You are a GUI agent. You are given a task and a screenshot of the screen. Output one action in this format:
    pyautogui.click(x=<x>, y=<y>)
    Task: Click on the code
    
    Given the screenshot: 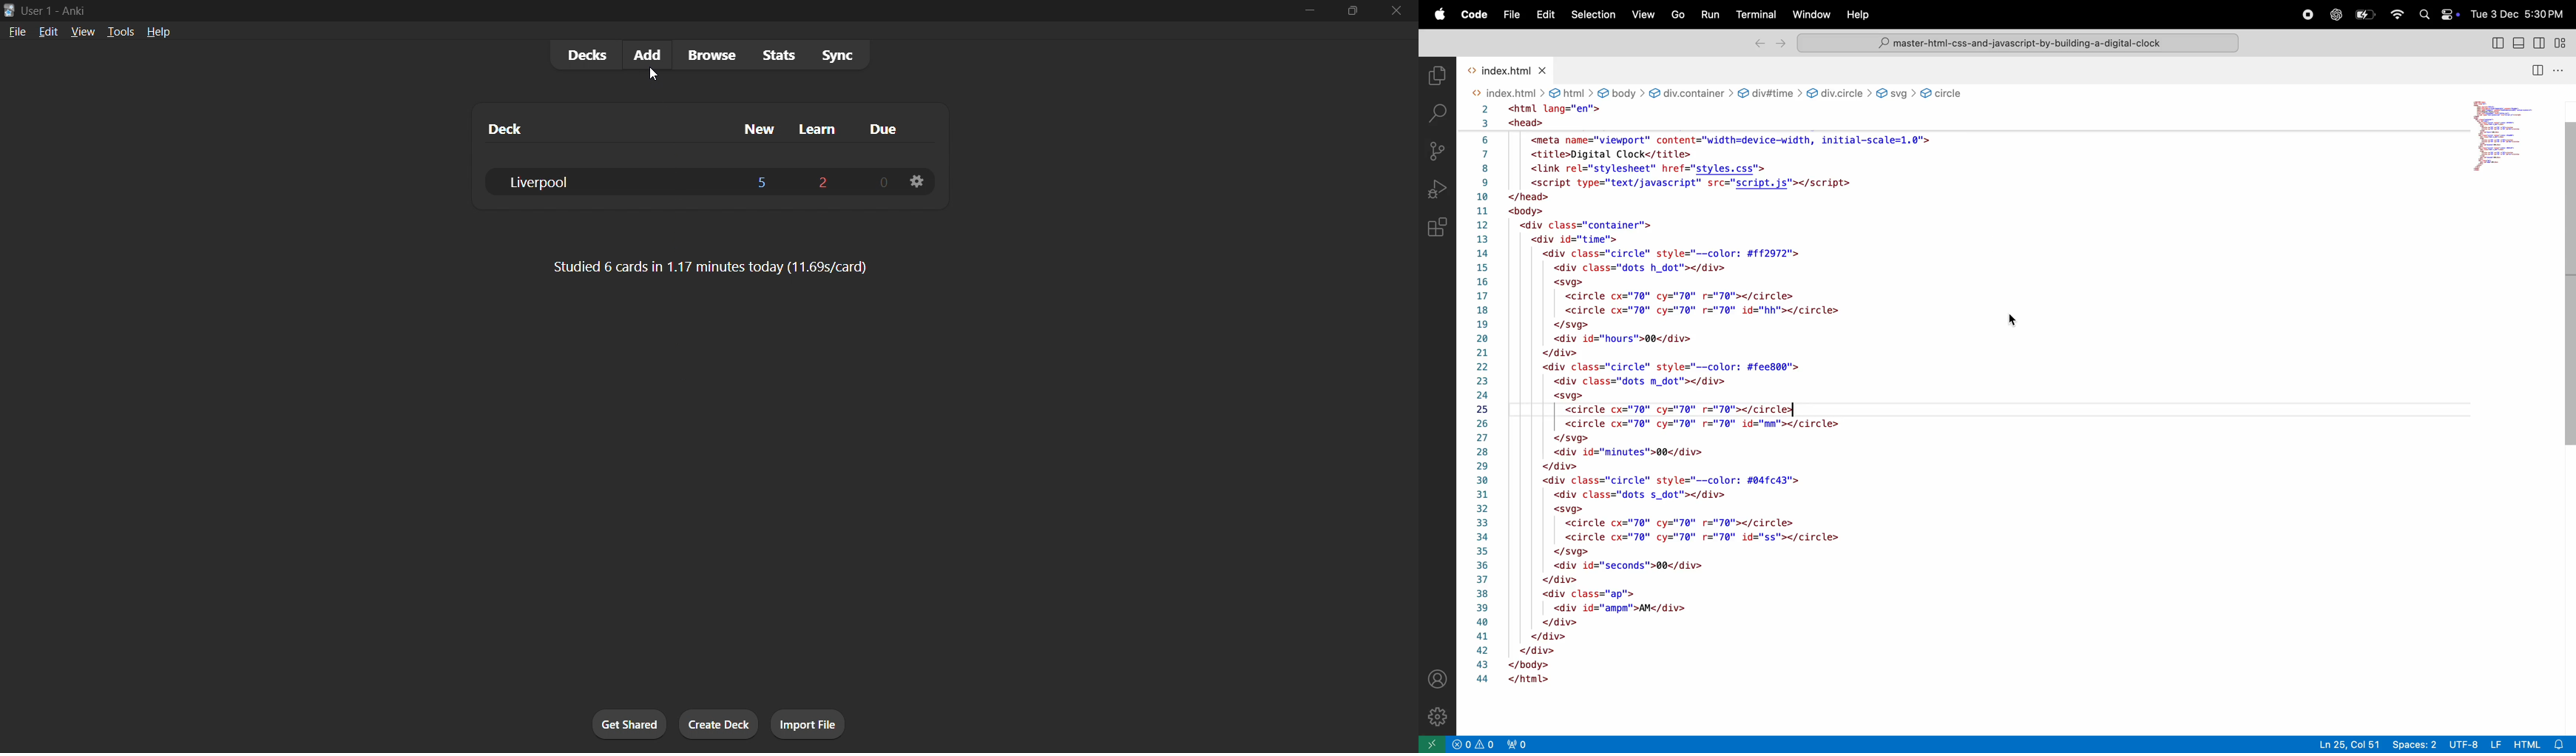 What is the action you would take?
    pyautogui.click(x=1473, y=15)
    